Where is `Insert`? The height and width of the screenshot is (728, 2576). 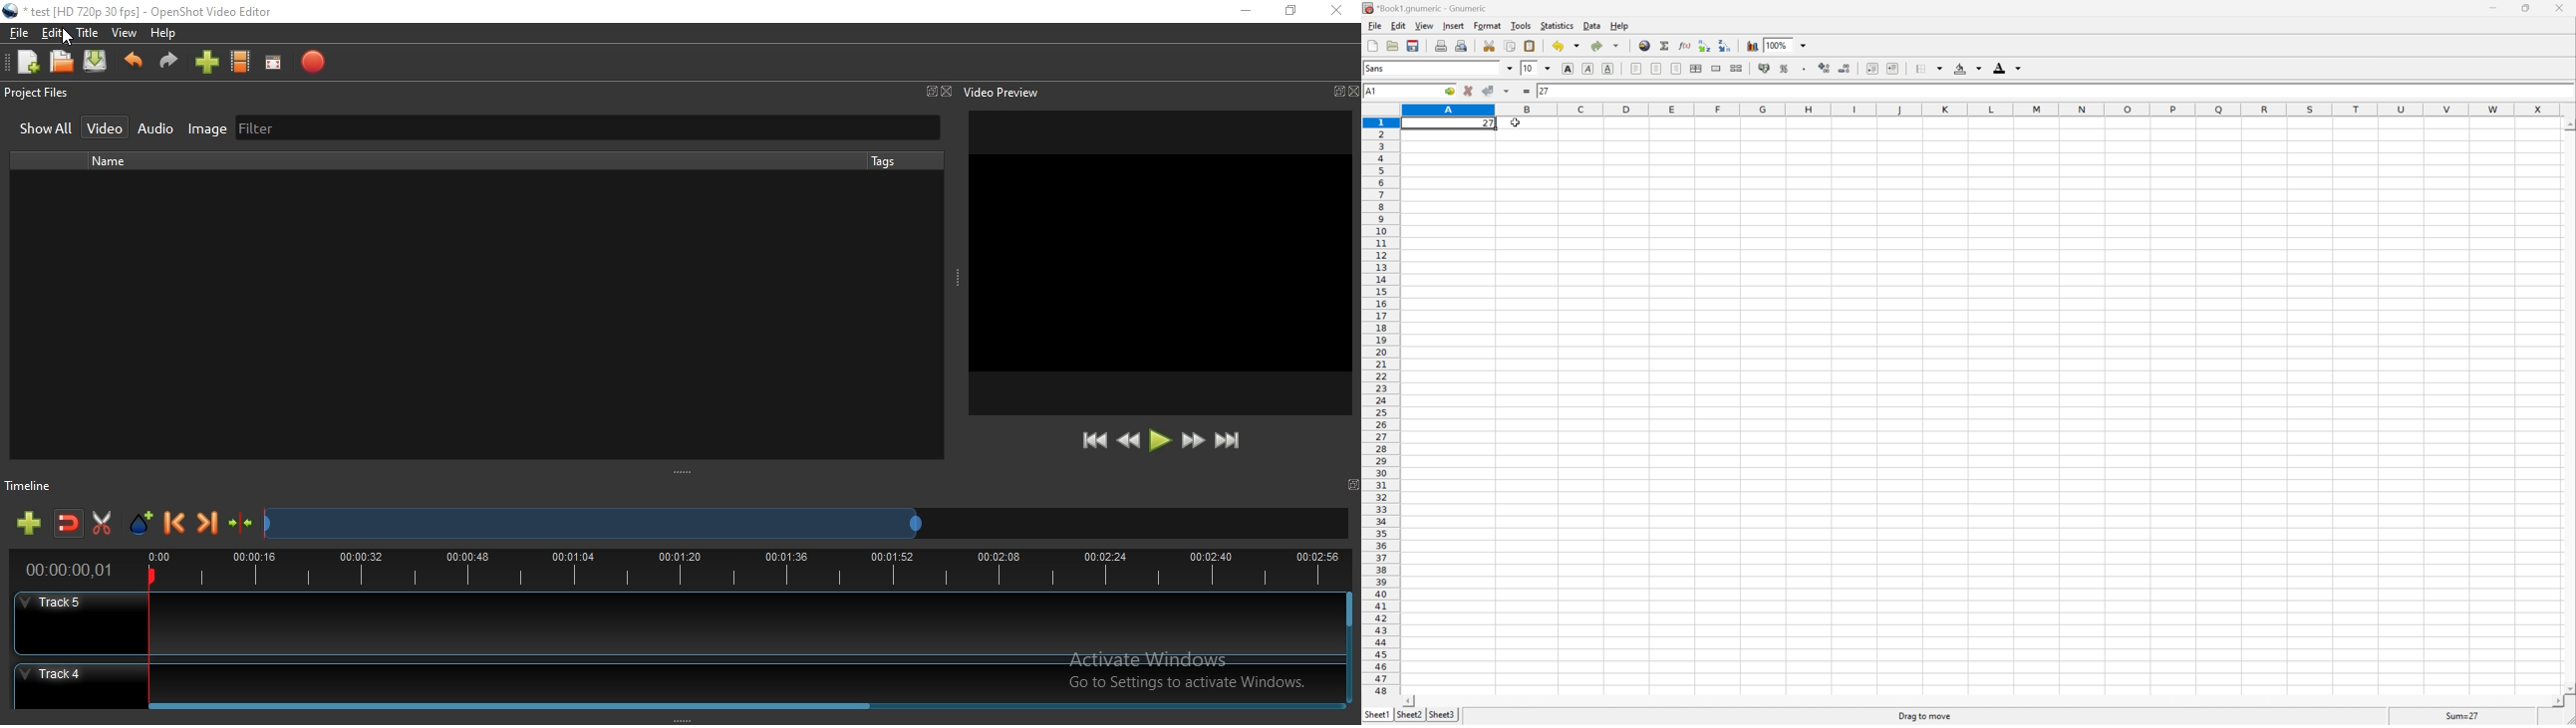
Insert is located at coordinates (1453, 26).